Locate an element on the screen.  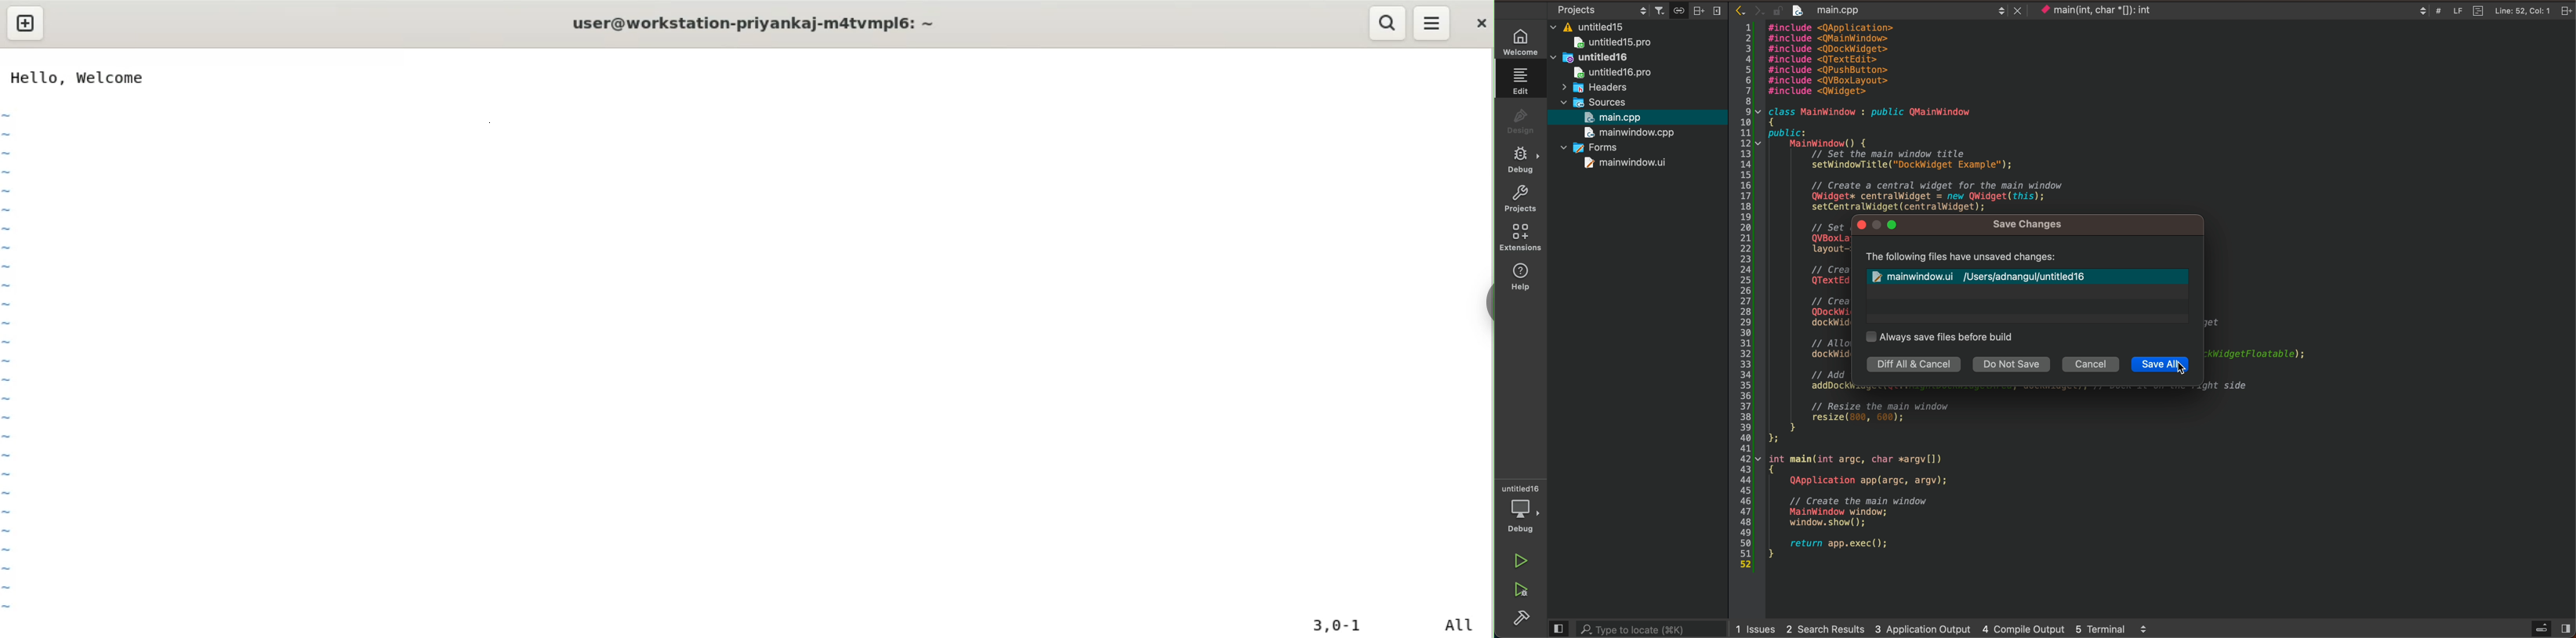
help is located at coordinates (1520, 280).